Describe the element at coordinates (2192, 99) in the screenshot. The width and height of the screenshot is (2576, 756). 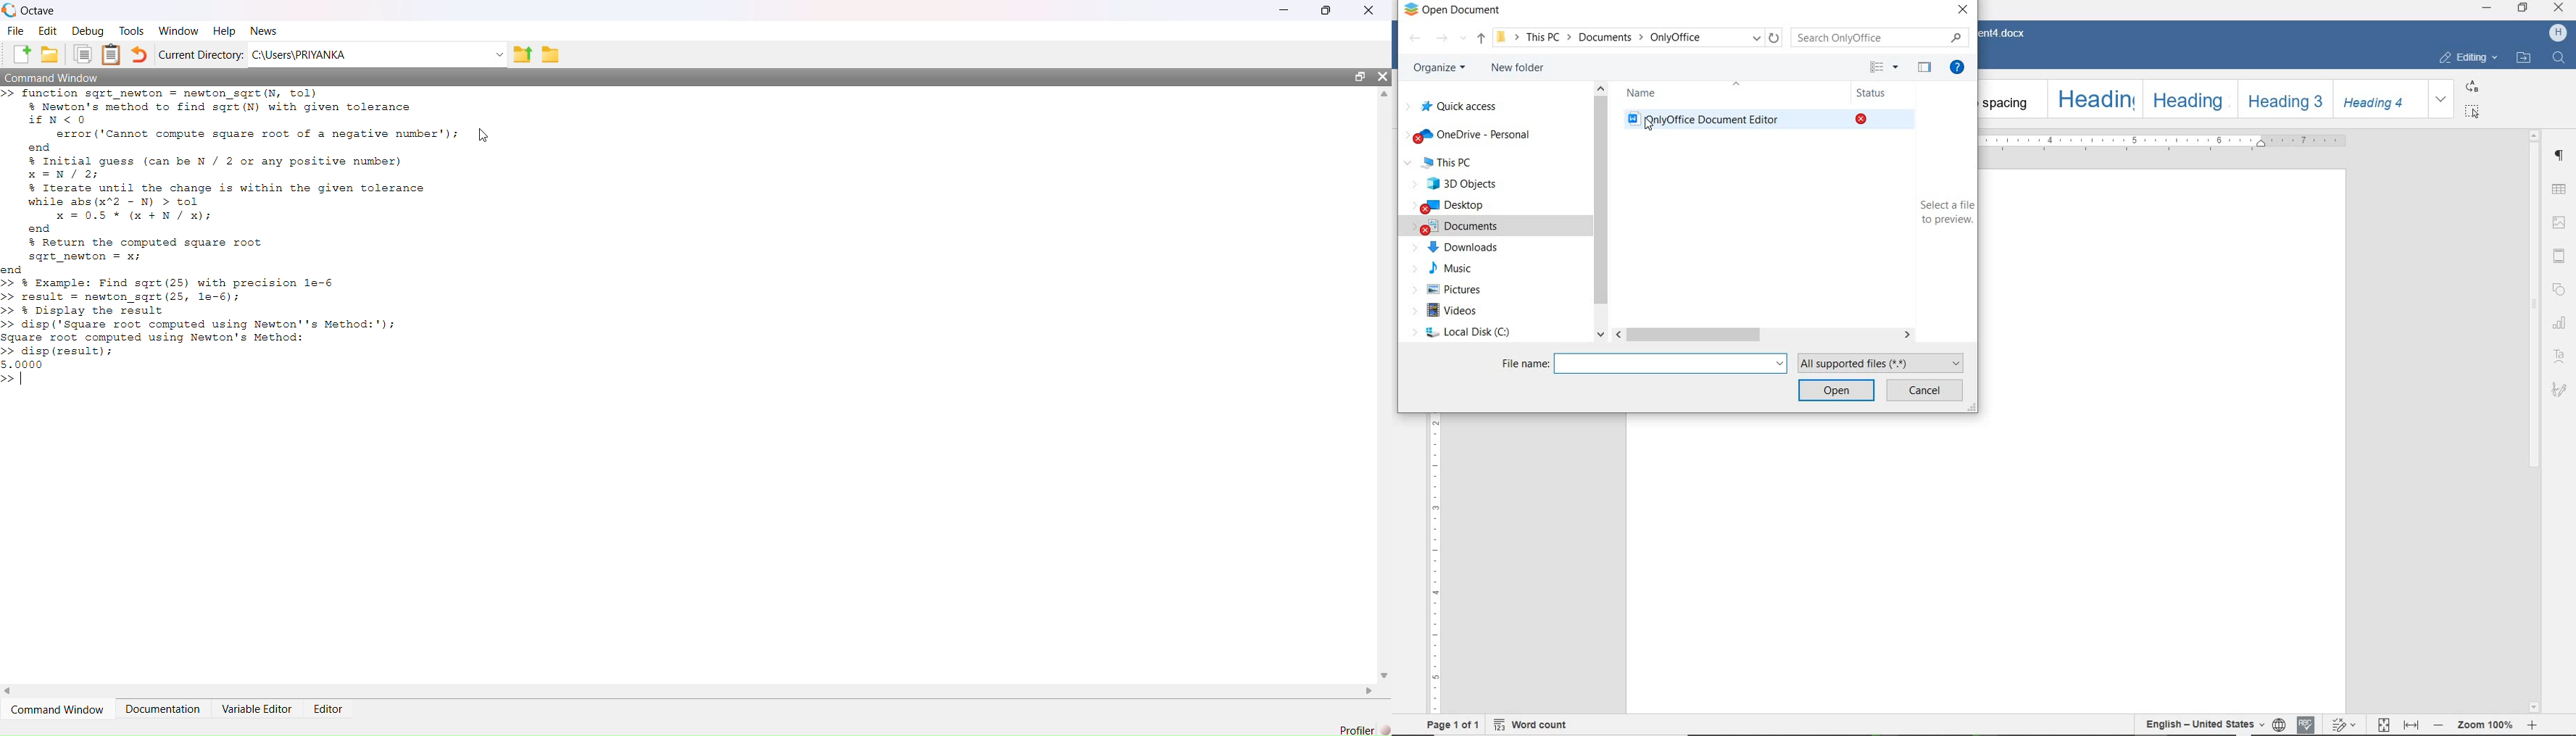
I see `Heading 2` at that location.